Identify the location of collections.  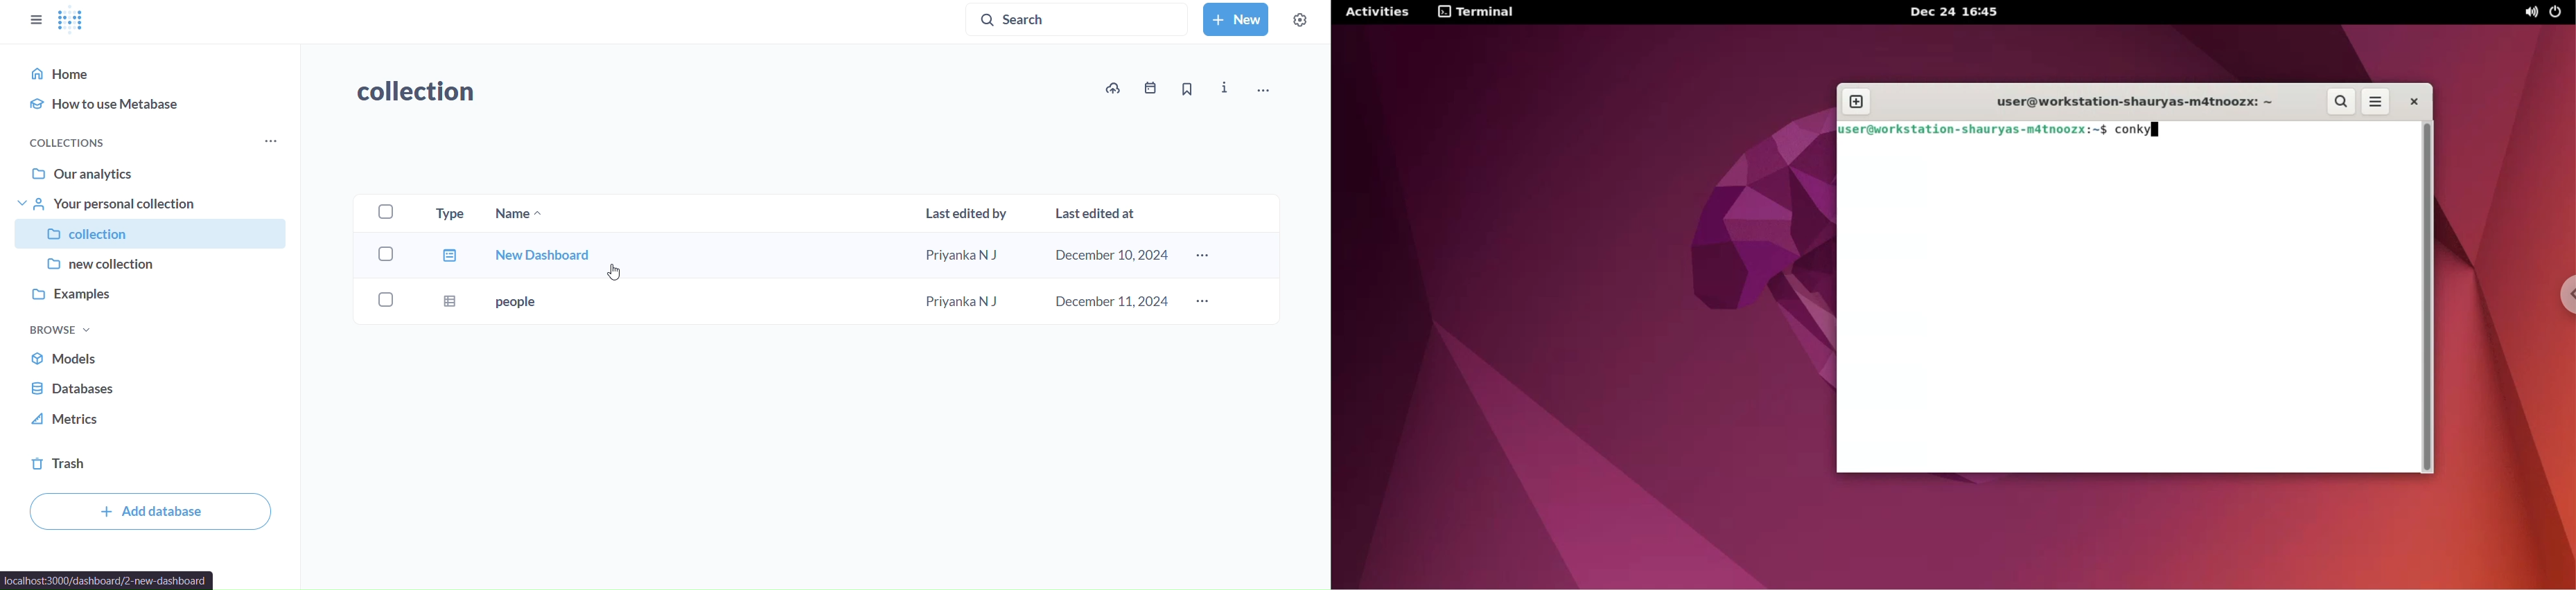
(75, 141).